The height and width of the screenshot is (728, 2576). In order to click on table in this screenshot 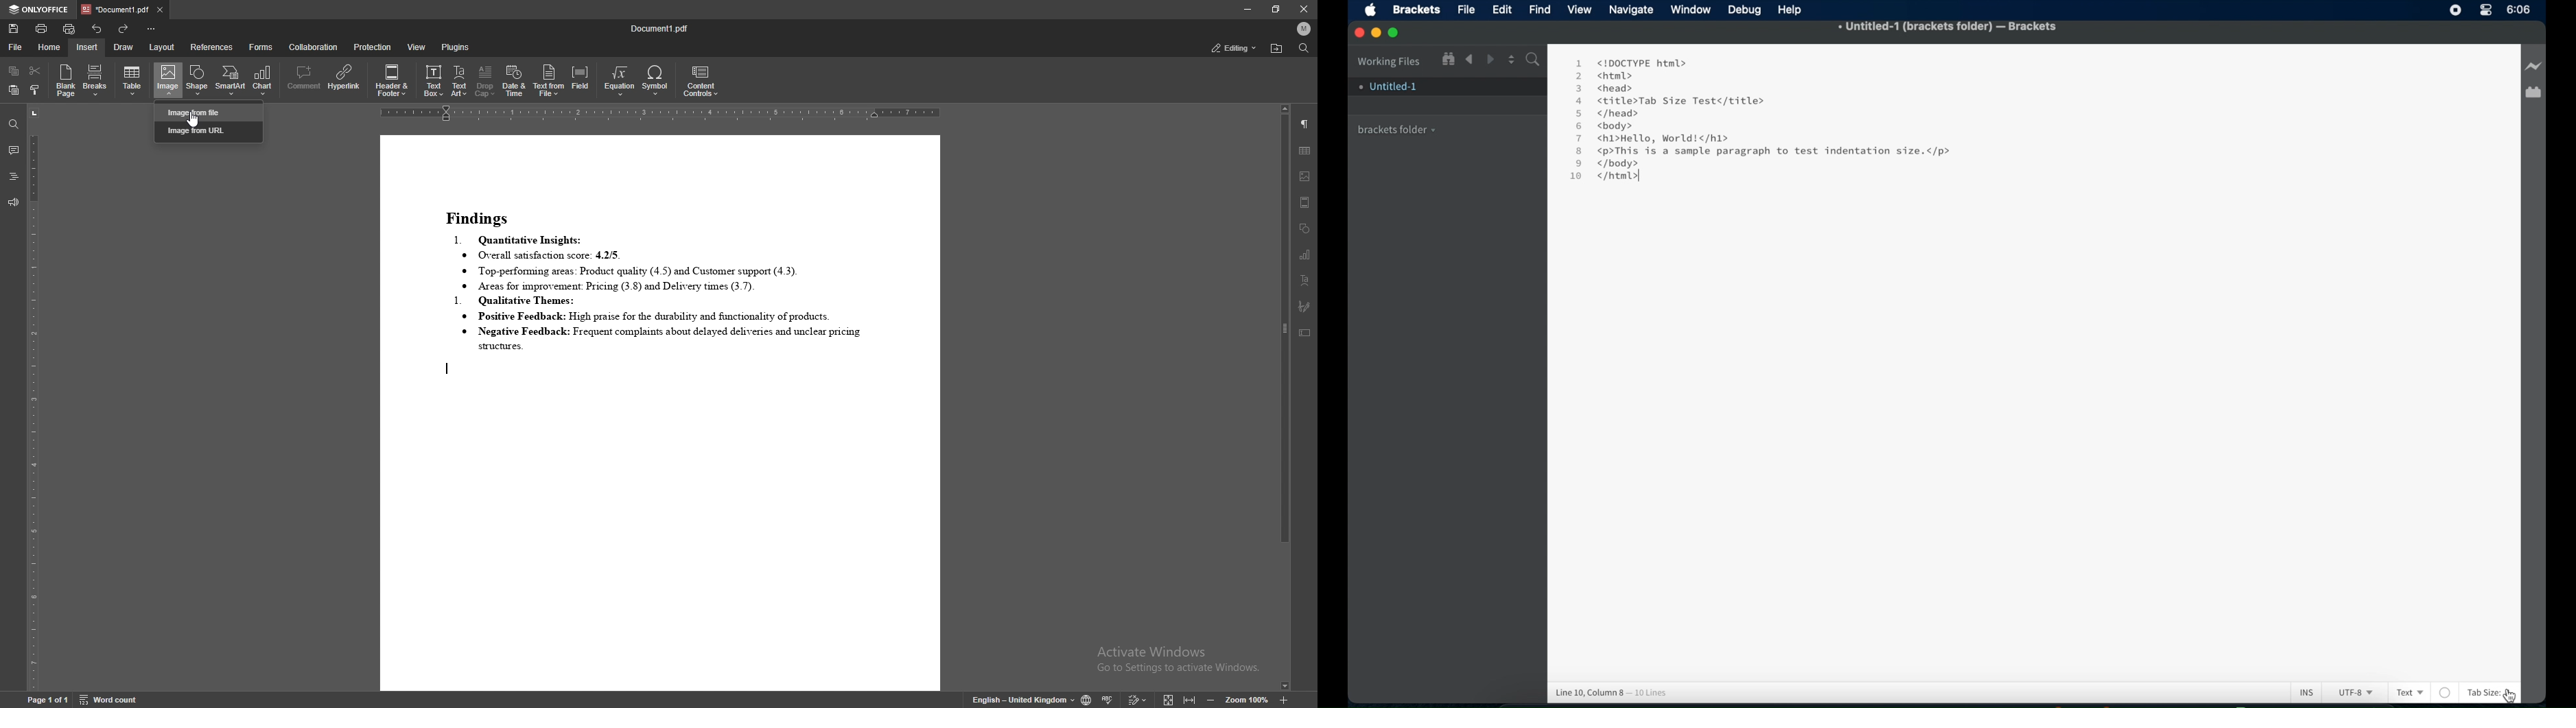, I will do `click(1305, 151)`.